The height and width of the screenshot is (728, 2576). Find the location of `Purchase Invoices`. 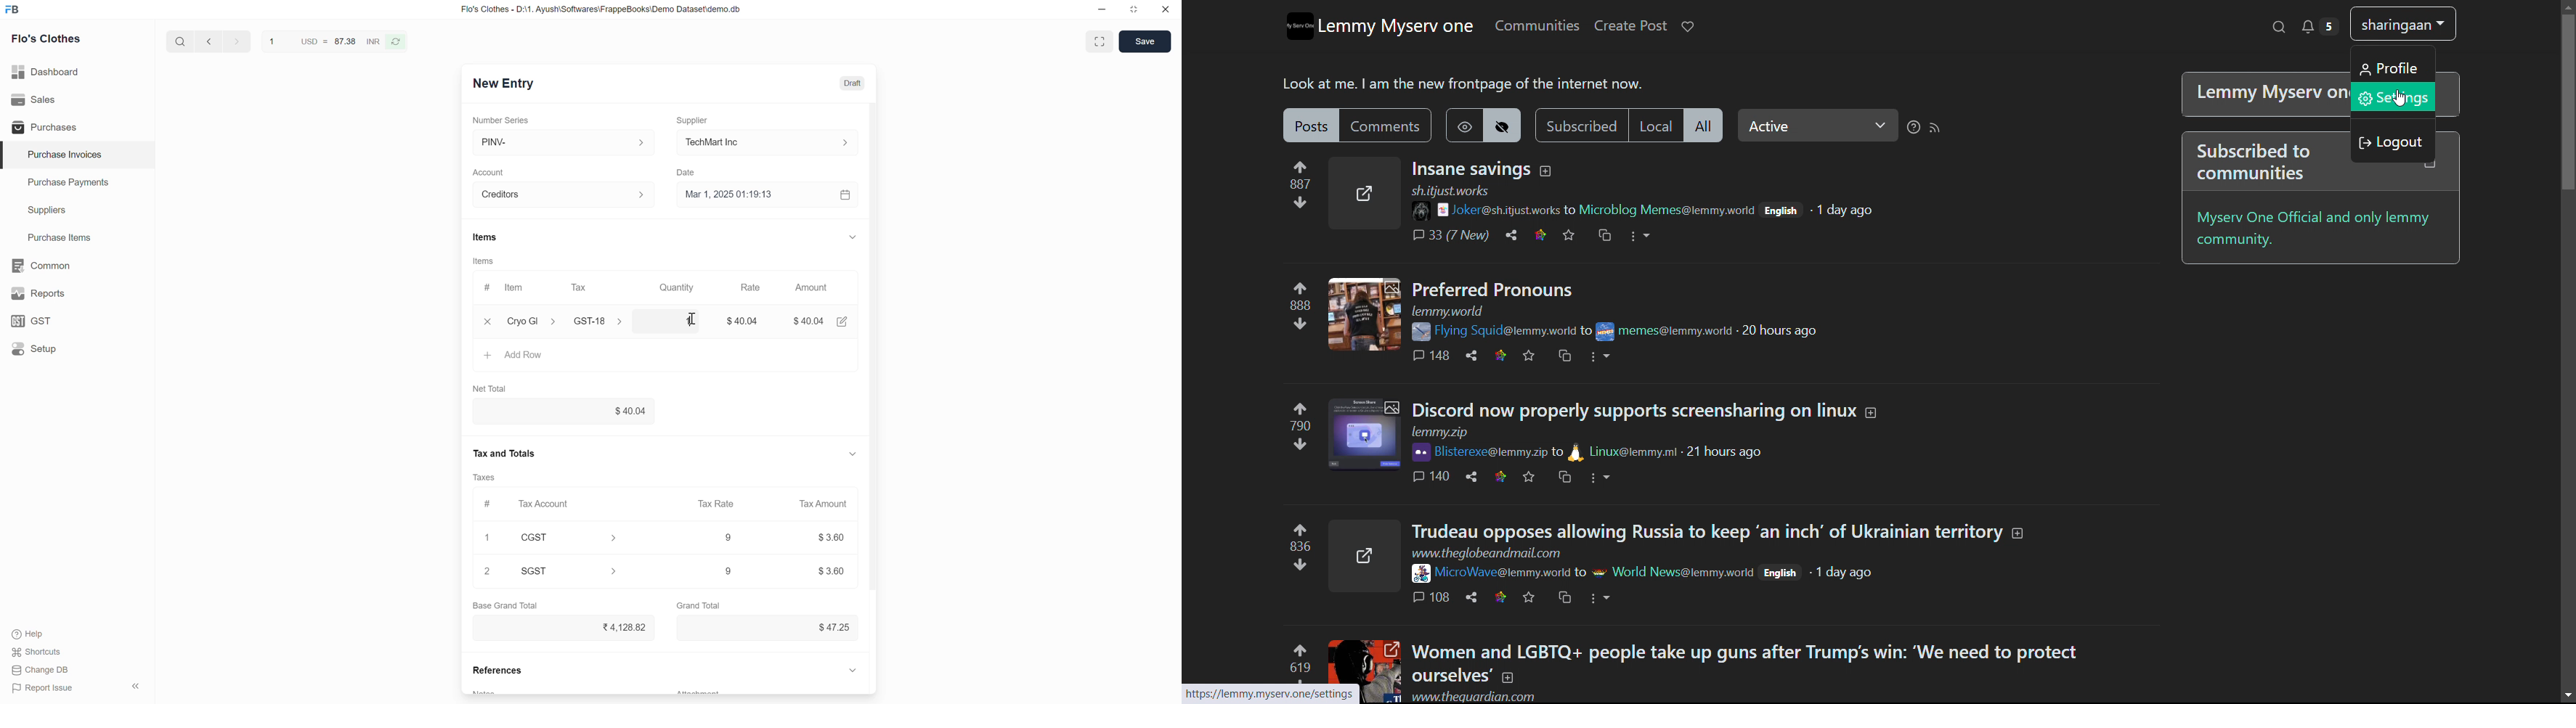

Purchase Invoices is located at coordinates (58, 155).